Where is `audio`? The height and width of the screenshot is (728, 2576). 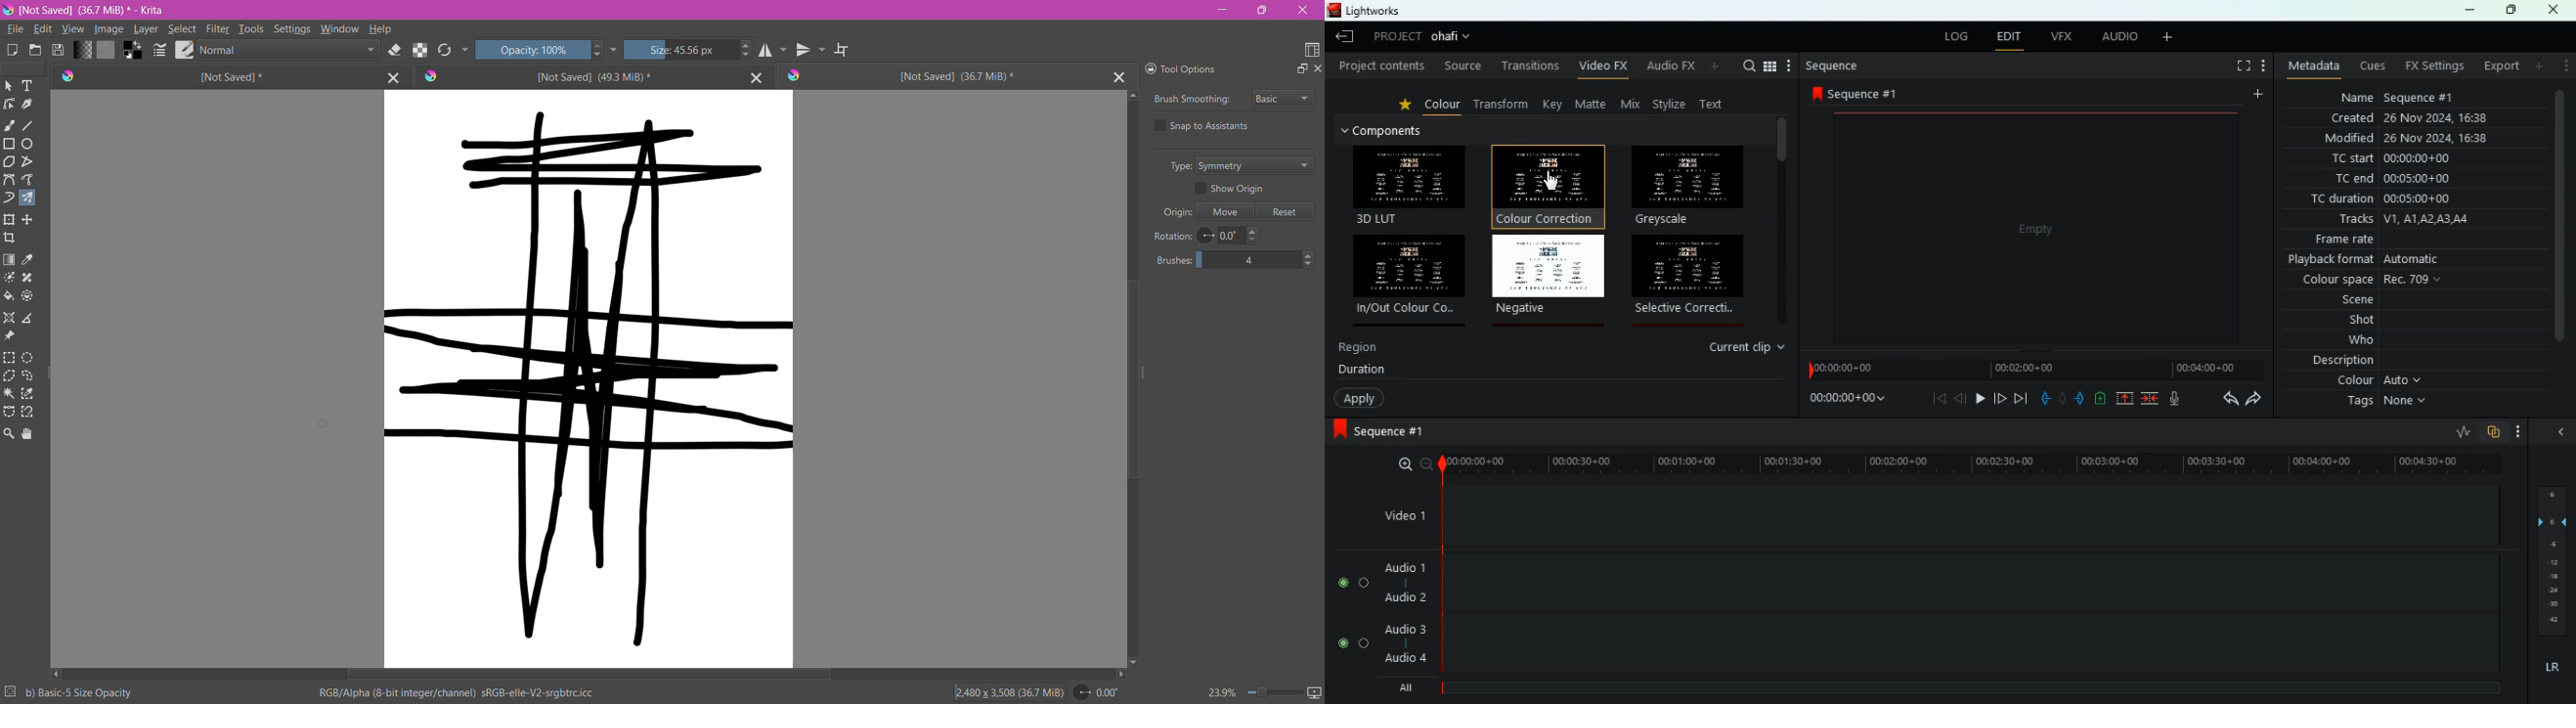 audio is located at coordinates (2118, 37).